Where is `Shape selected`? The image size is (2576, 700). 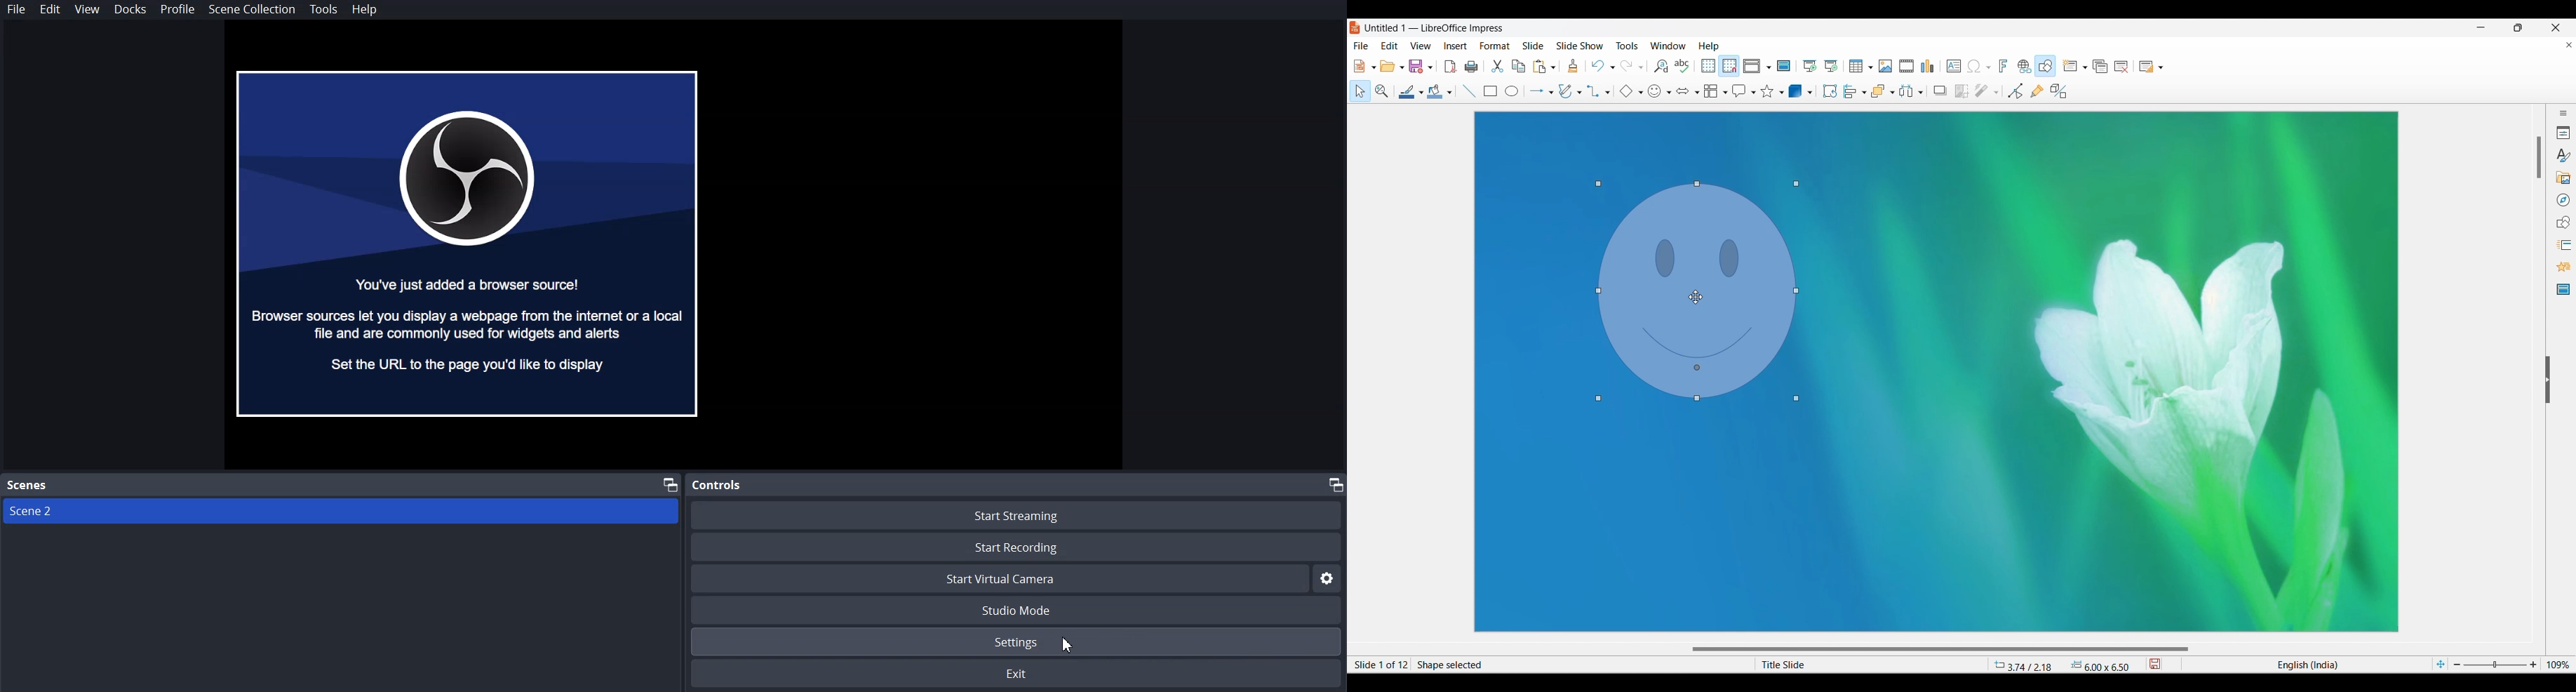 Shape selected is located at coordinates (1550, 664).